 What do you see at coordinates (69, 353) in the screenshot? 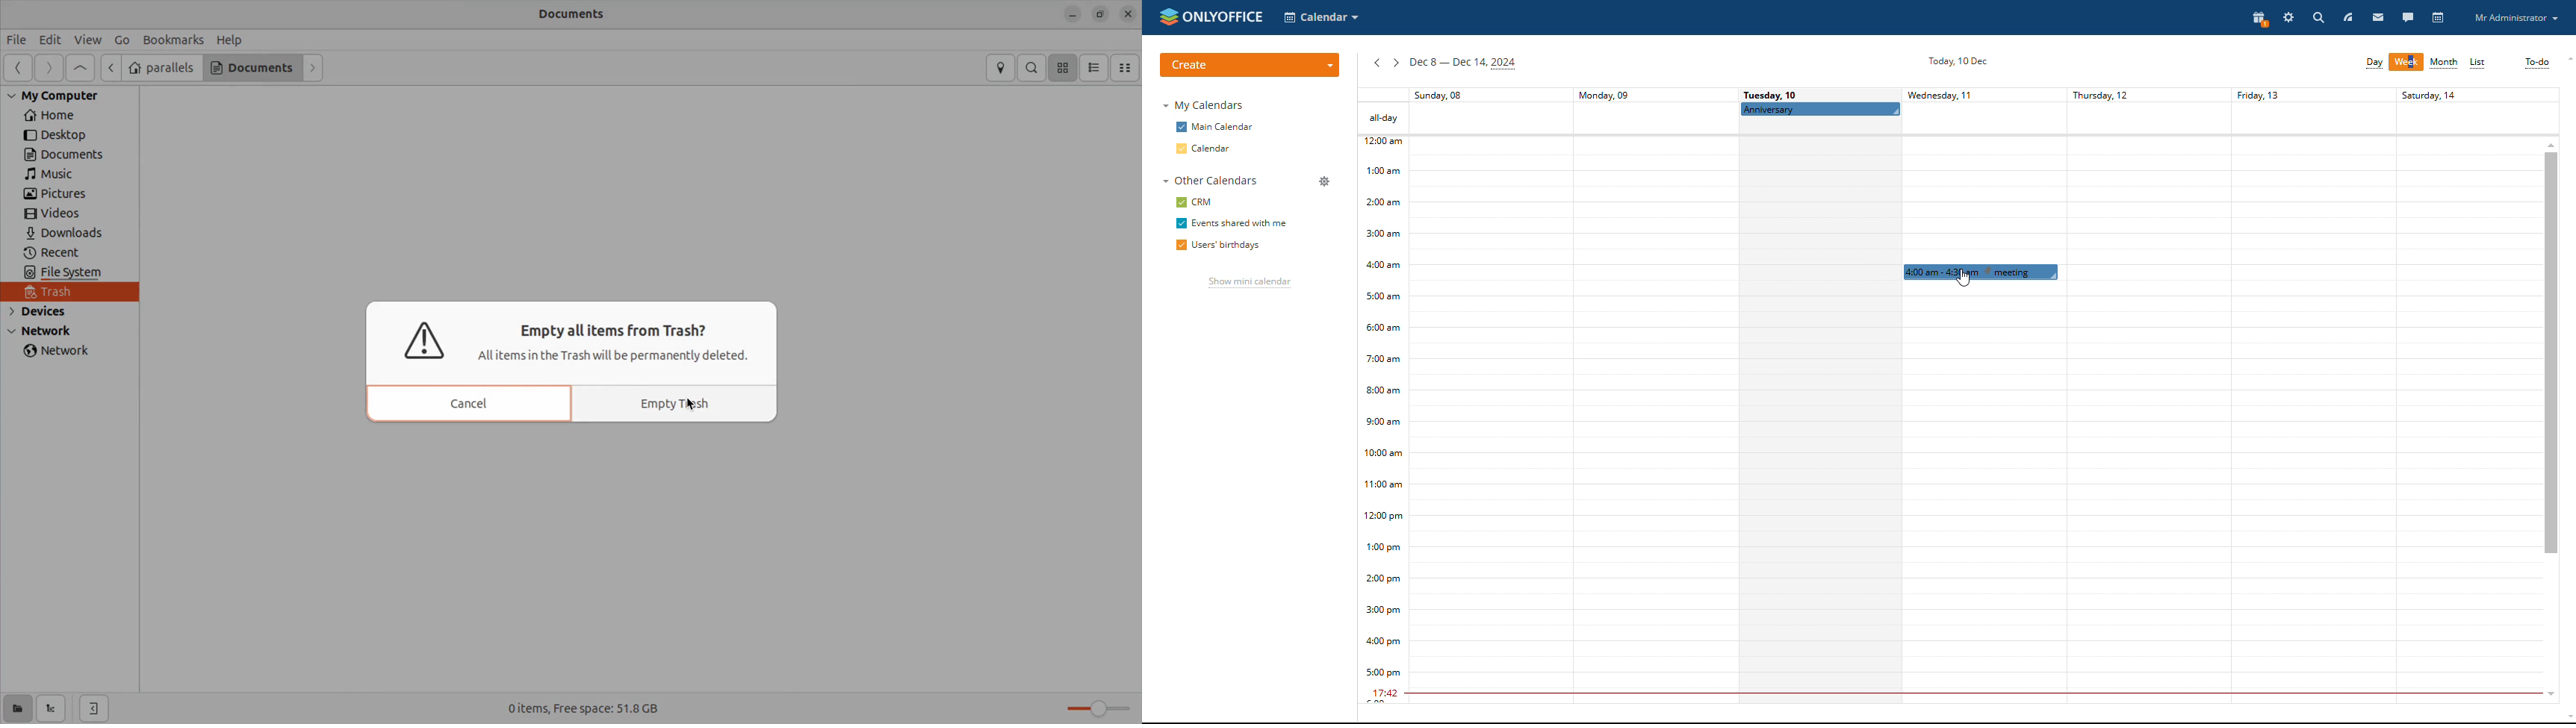
I see `network` at bounding box center [69, 353].